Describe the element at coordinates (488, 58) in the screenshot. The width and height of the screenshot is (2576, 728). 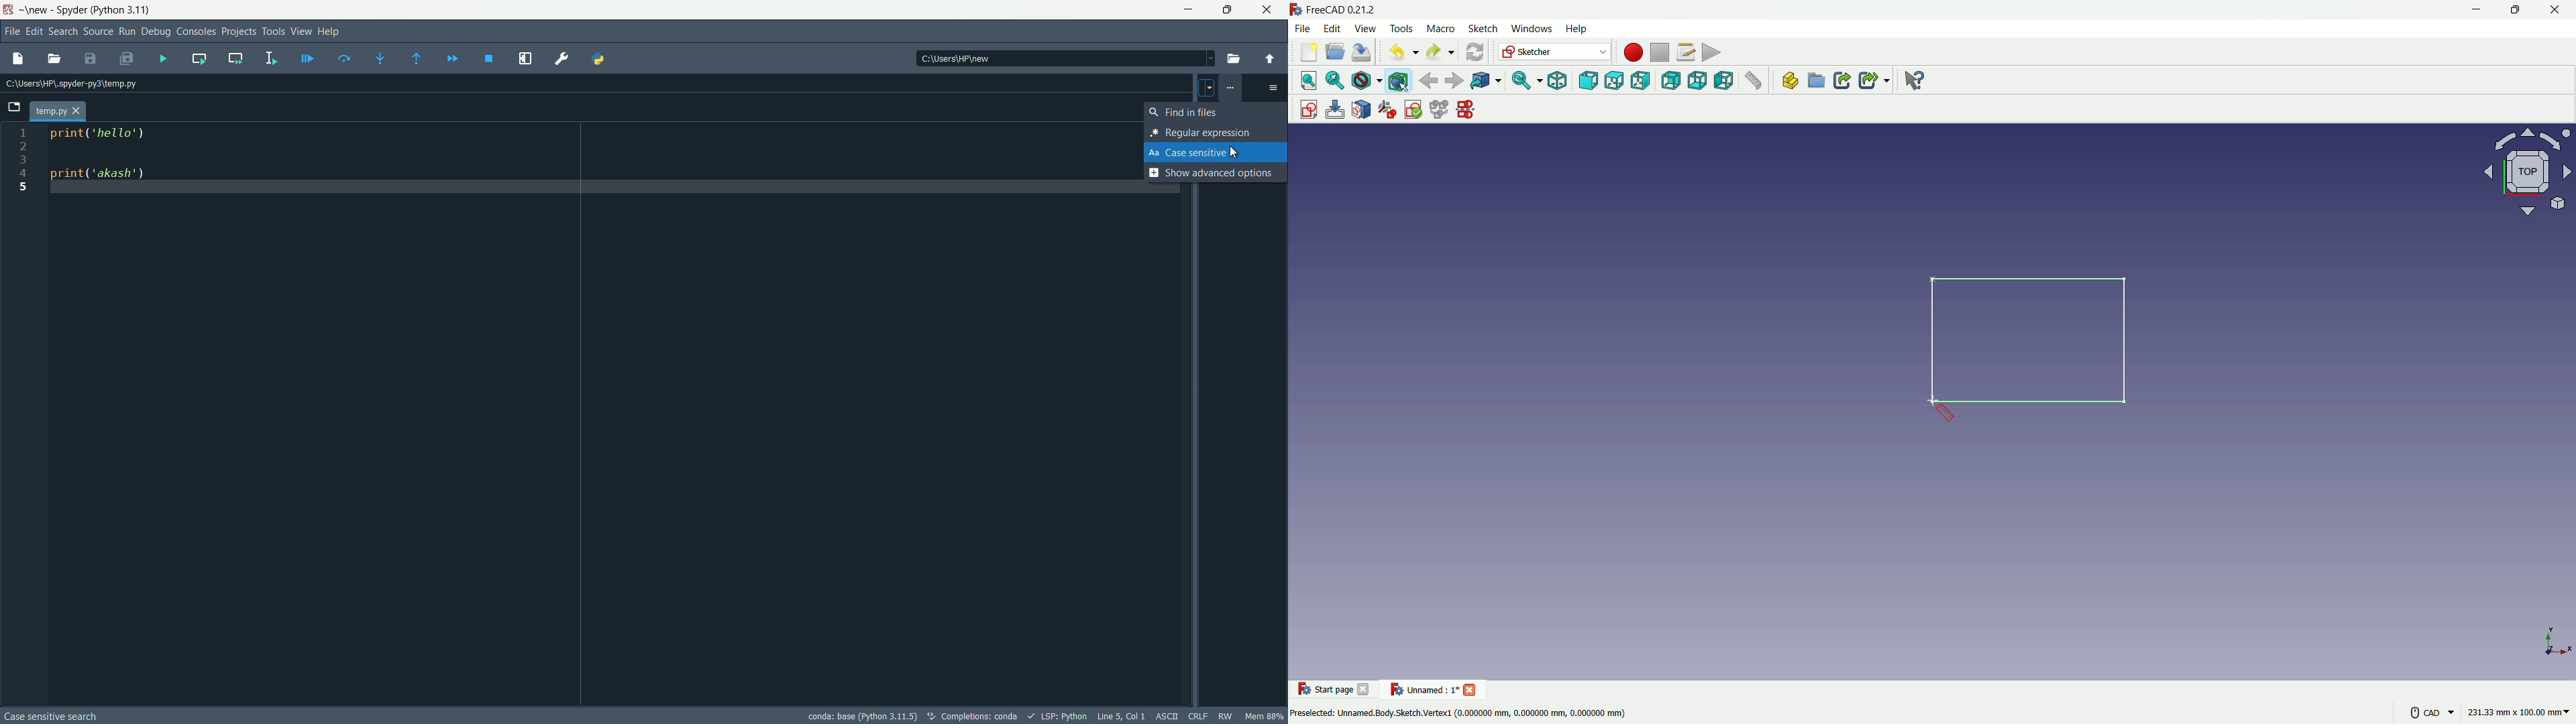
I see `stop debugging` at that location.